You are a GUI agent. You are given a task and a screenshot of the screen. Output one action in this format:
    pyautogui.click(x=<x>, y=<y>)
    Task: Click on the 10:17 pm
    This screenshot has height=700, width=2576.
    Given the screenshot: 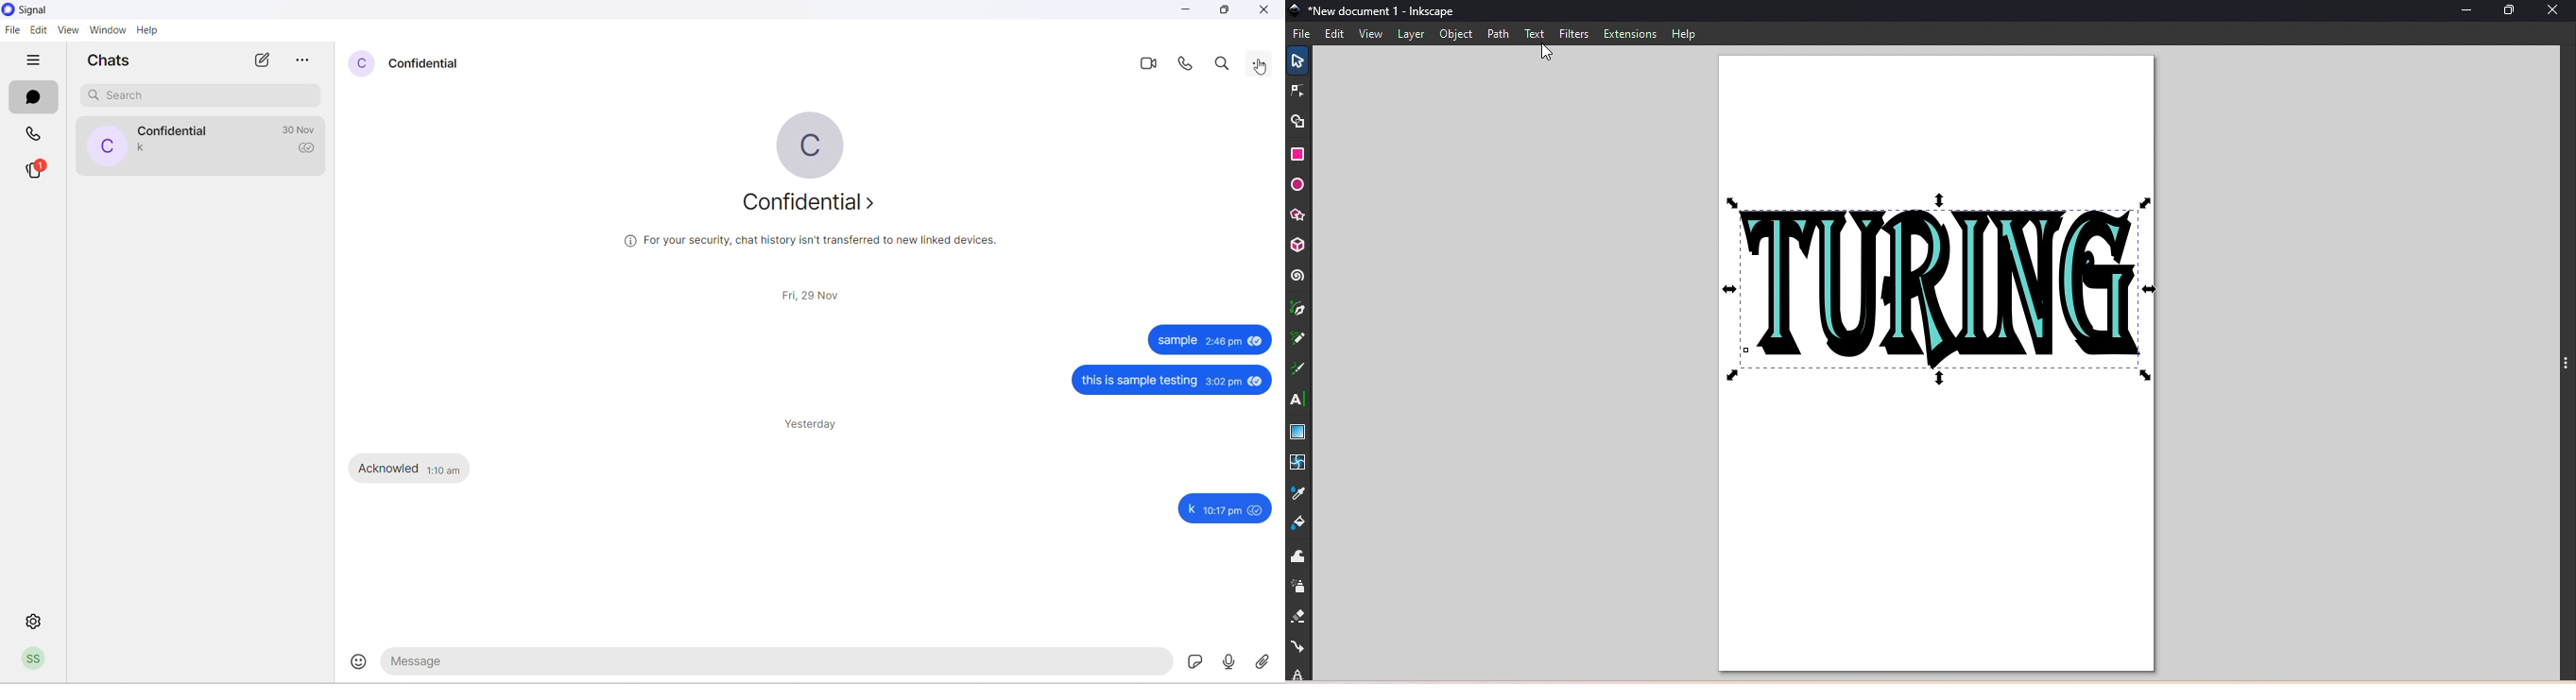 What is the action you would take?
    pyautogui.click(x=1224, y=509)
    